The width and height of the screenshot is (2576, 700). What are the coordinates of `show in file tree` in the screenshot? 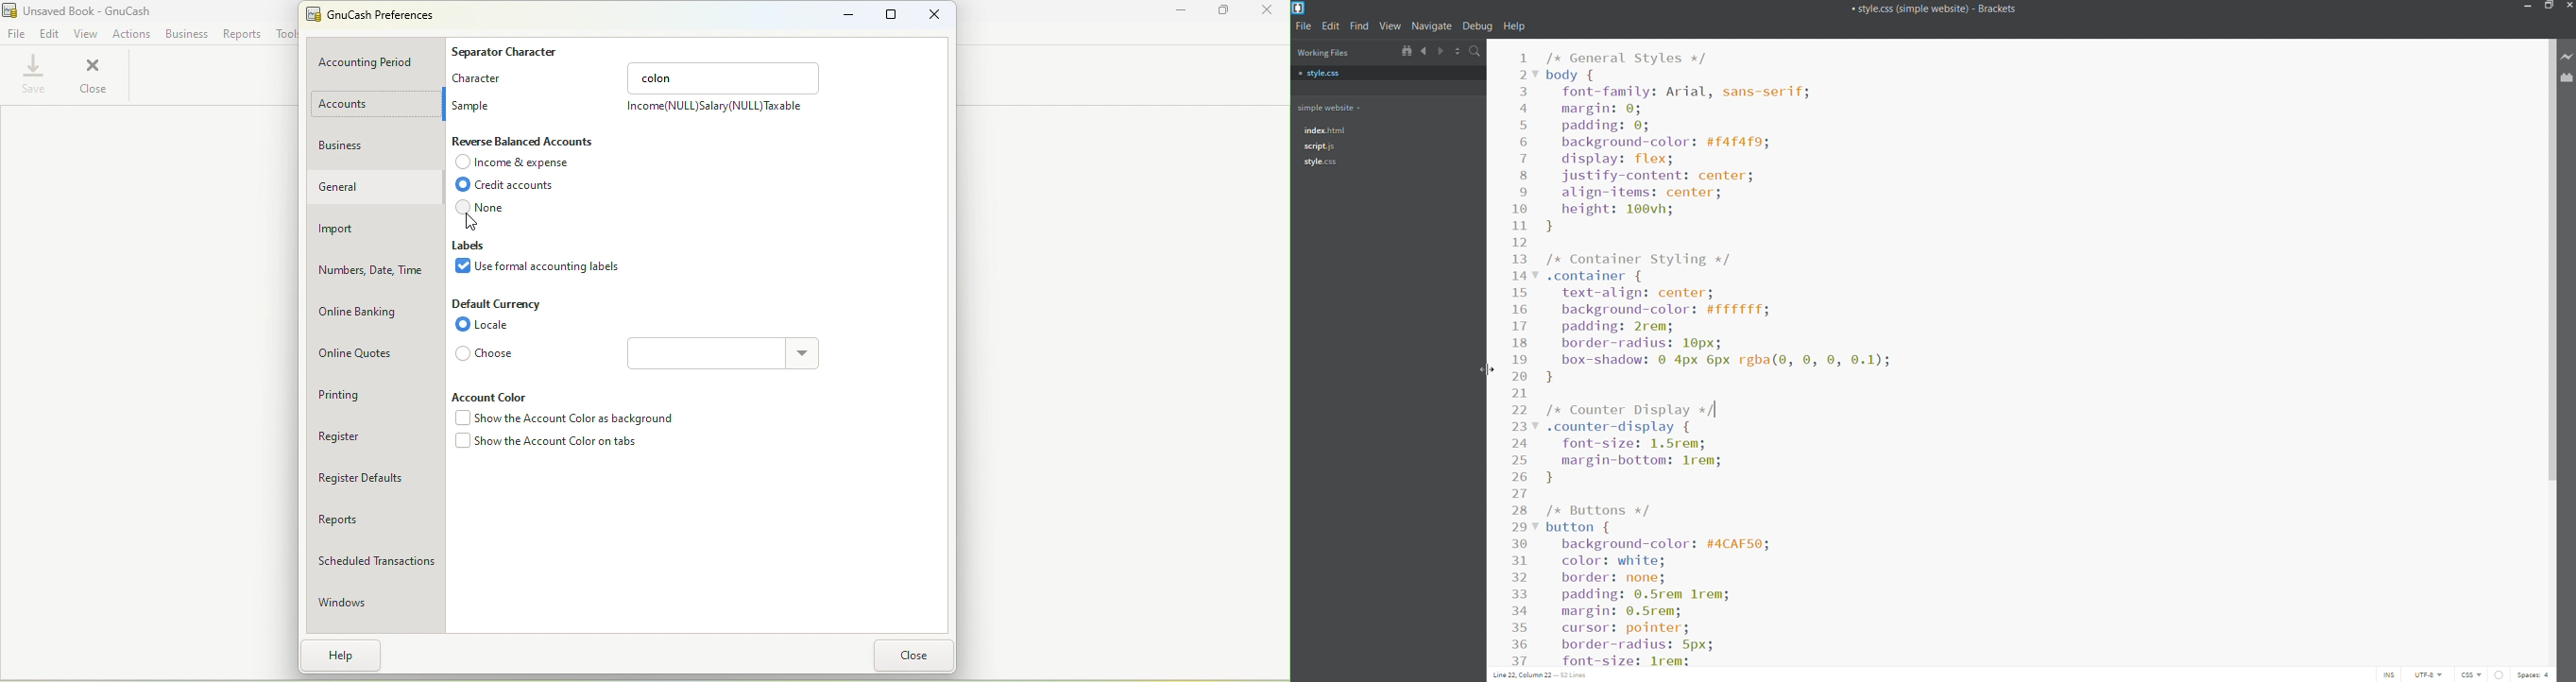 It's located at (1406, 51).